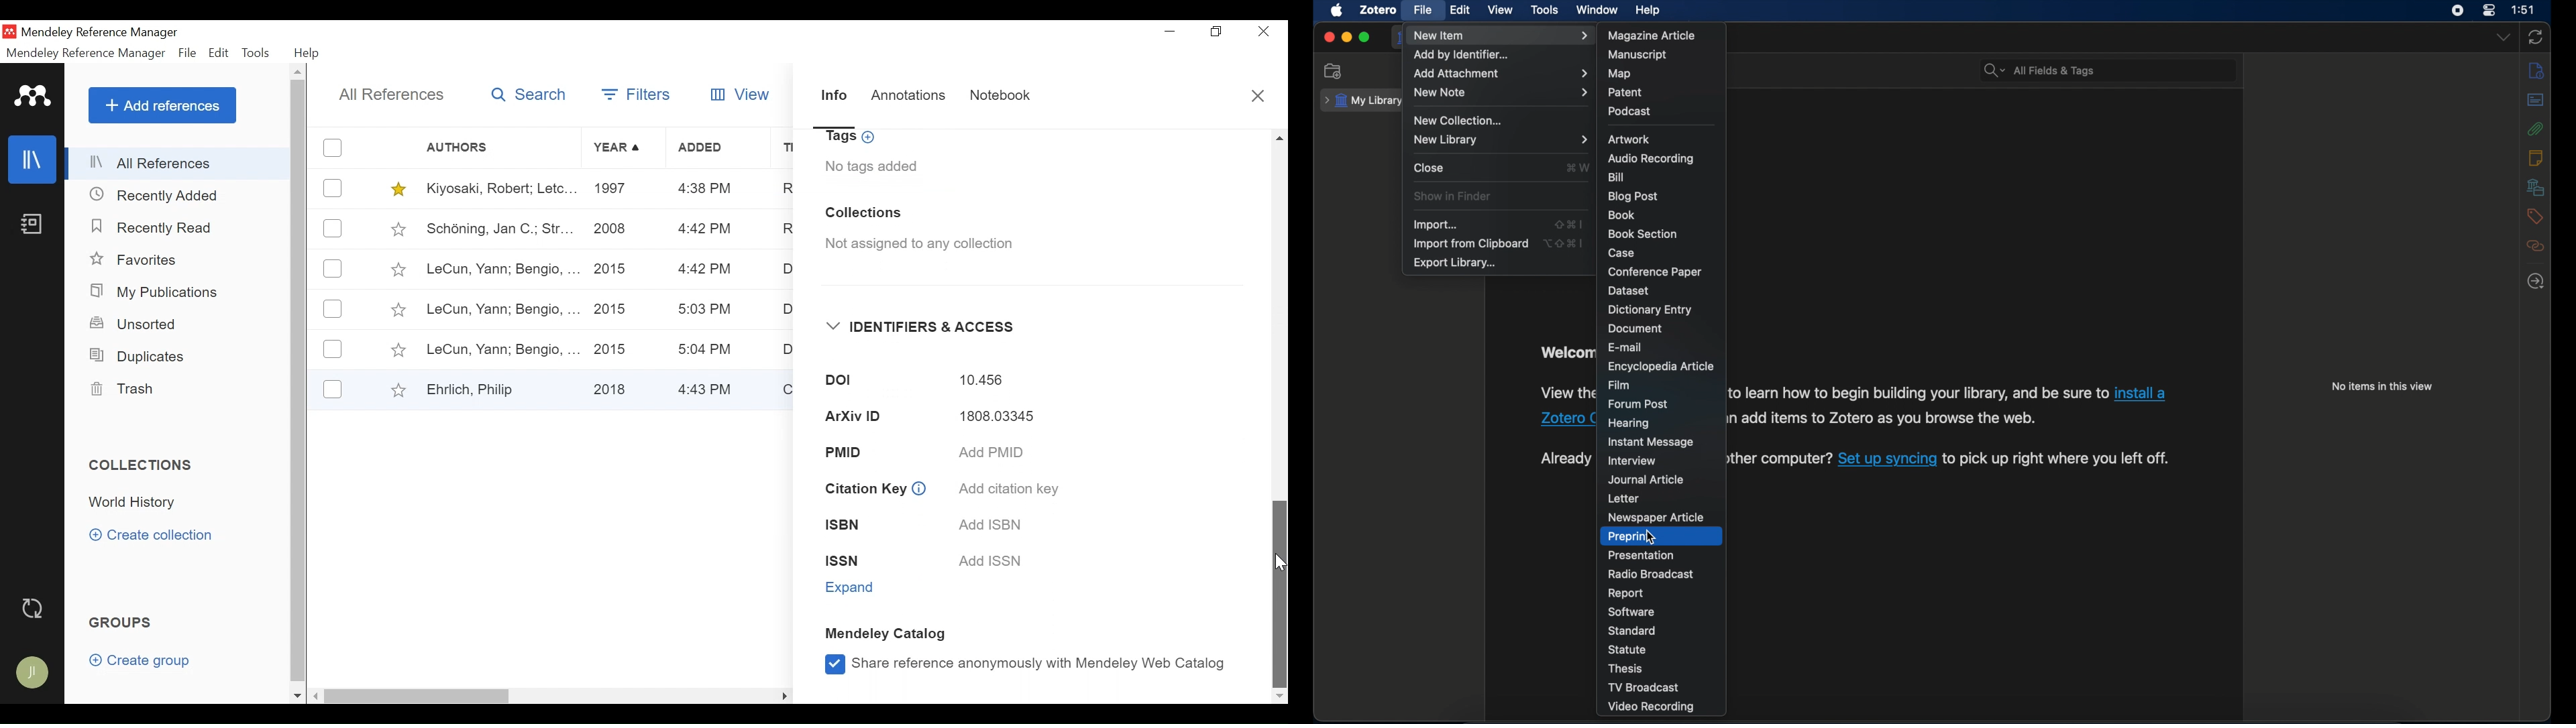 This screenshot has width=2576, height=728. Describe the element at coordinates (297, 697) in the screenshot. I see `scroll down` at that location.